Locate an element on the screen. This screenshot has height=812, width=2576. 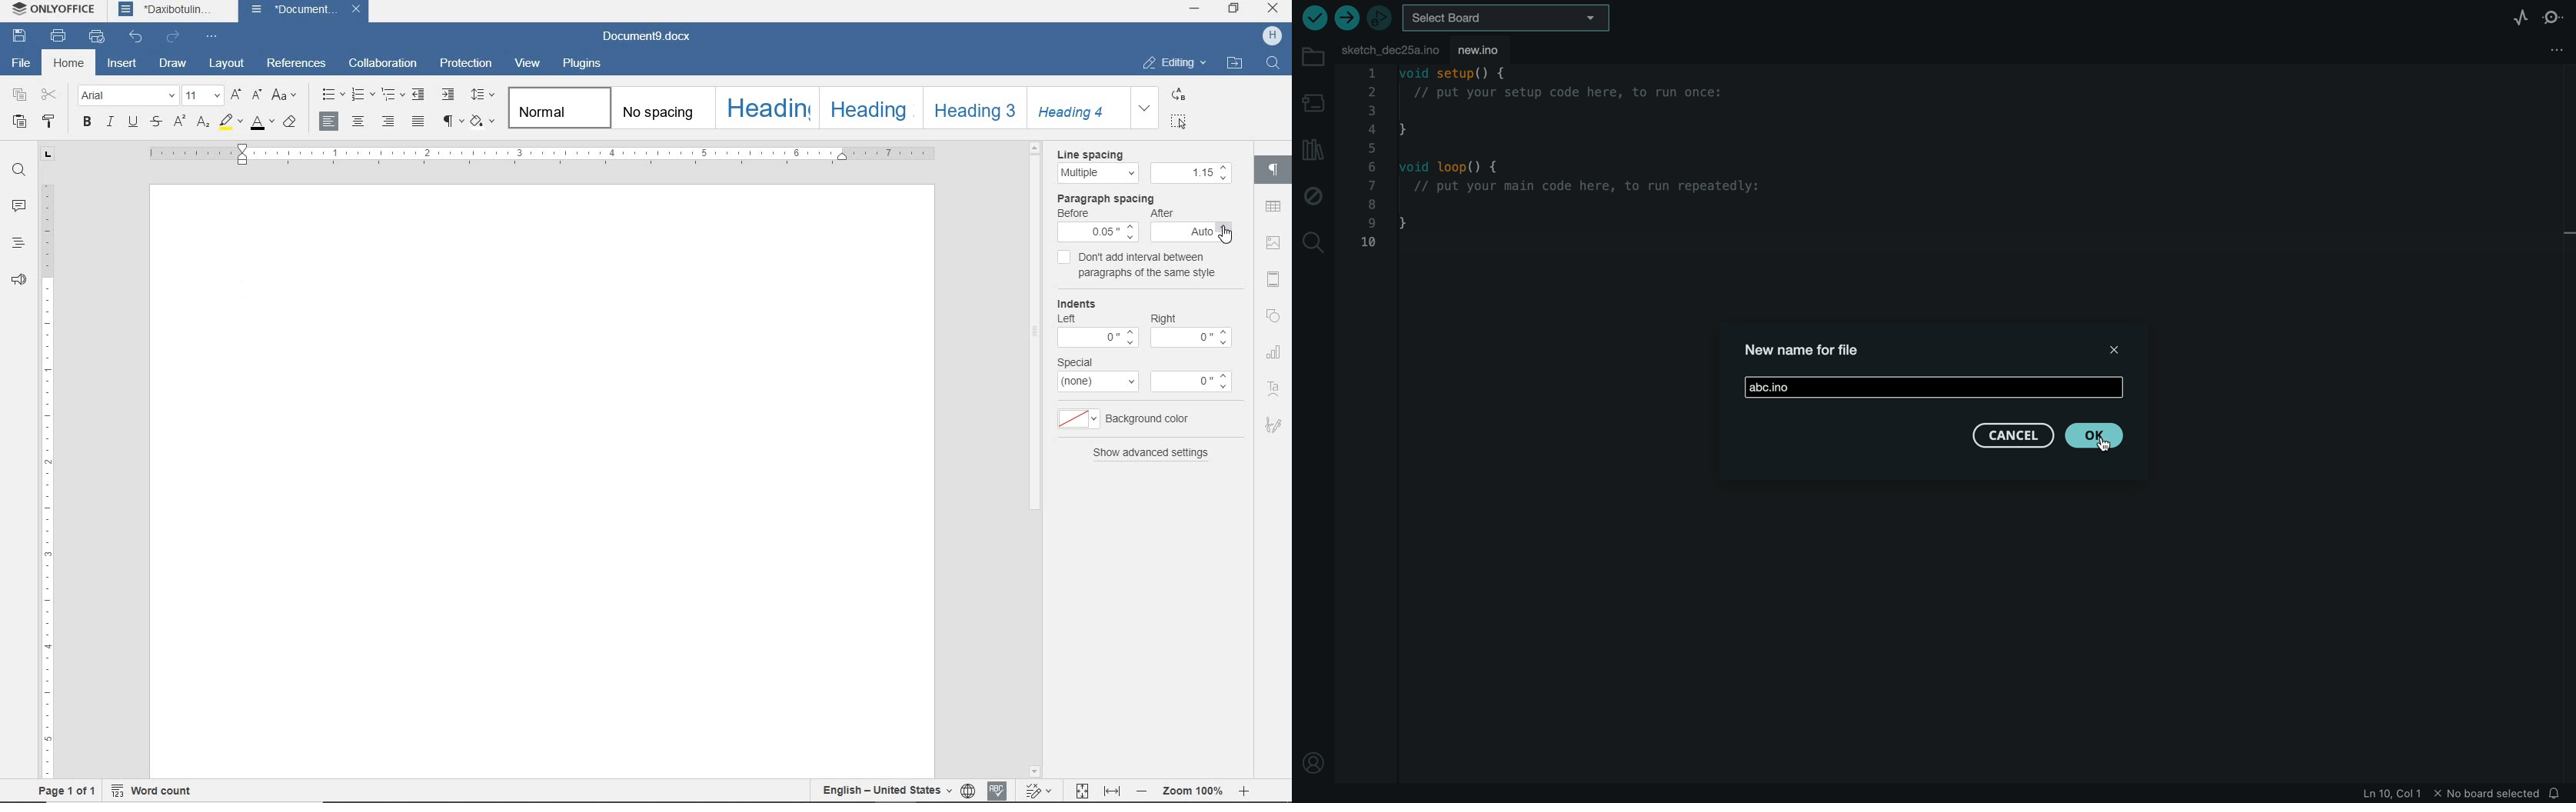
multilevel list is located at coordinates (395, 96).